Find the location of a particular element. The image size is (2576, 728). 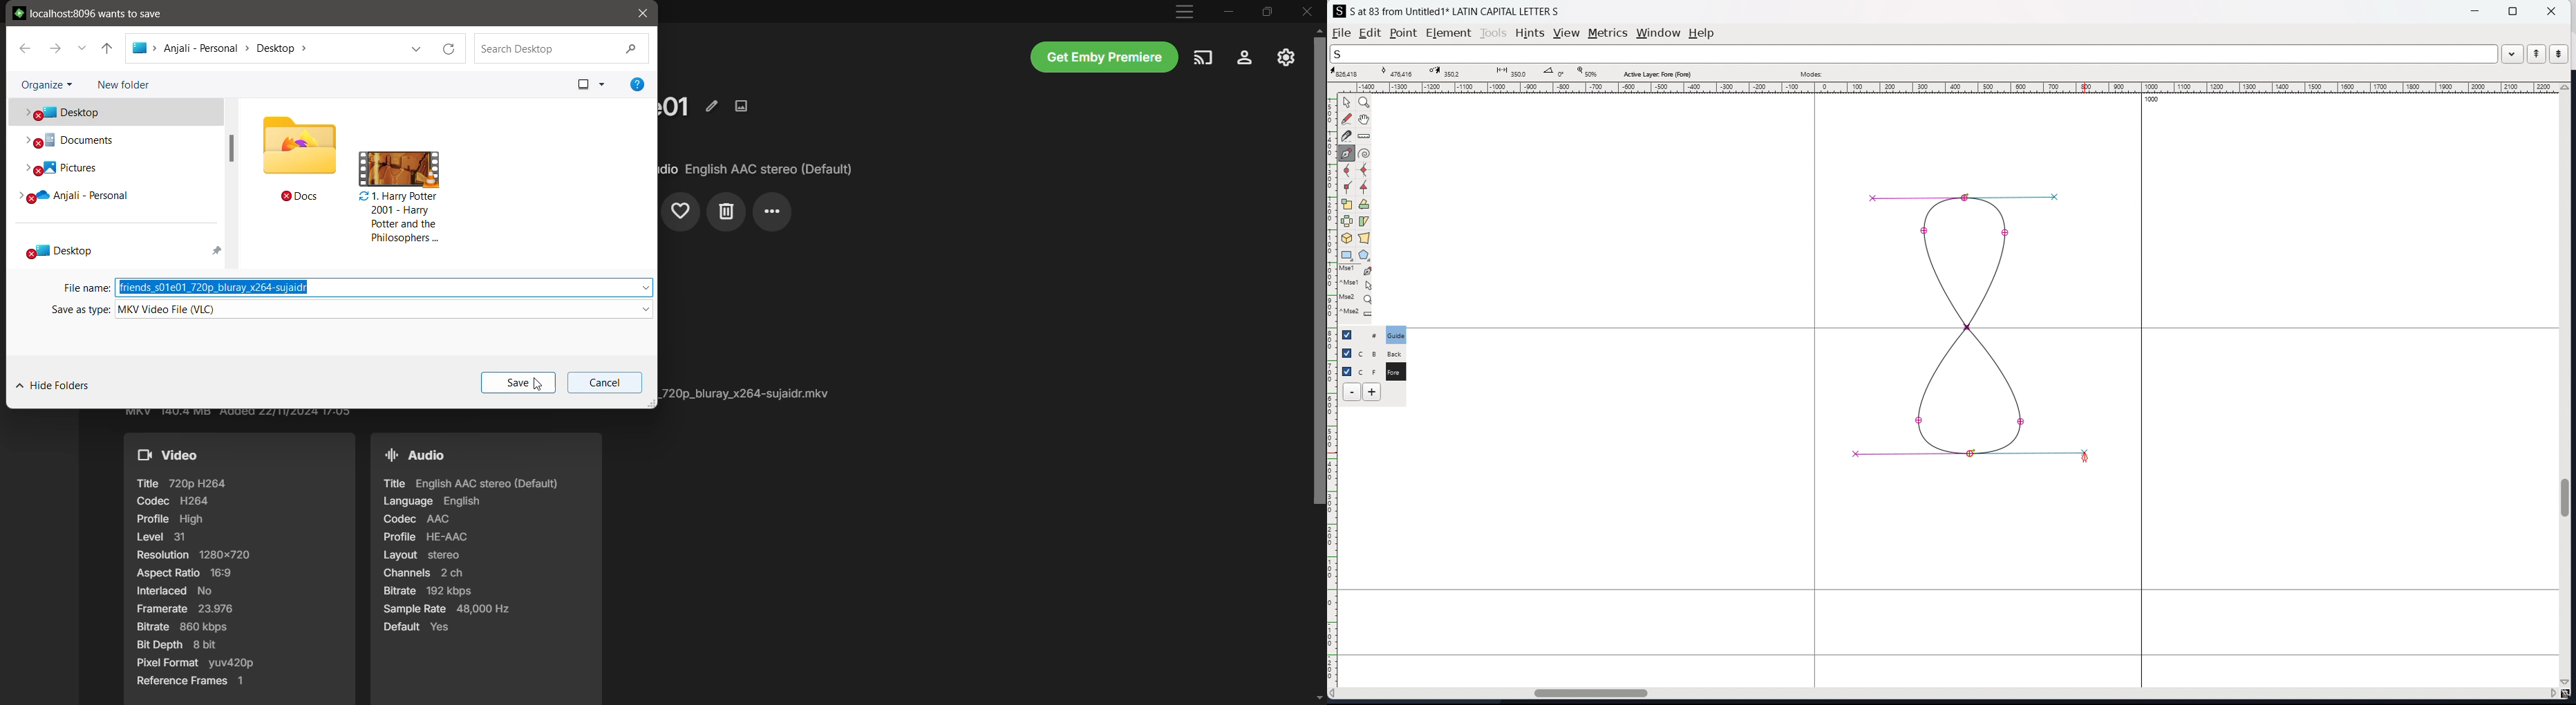

cut splines in two is located at coordinates (1347, 136).